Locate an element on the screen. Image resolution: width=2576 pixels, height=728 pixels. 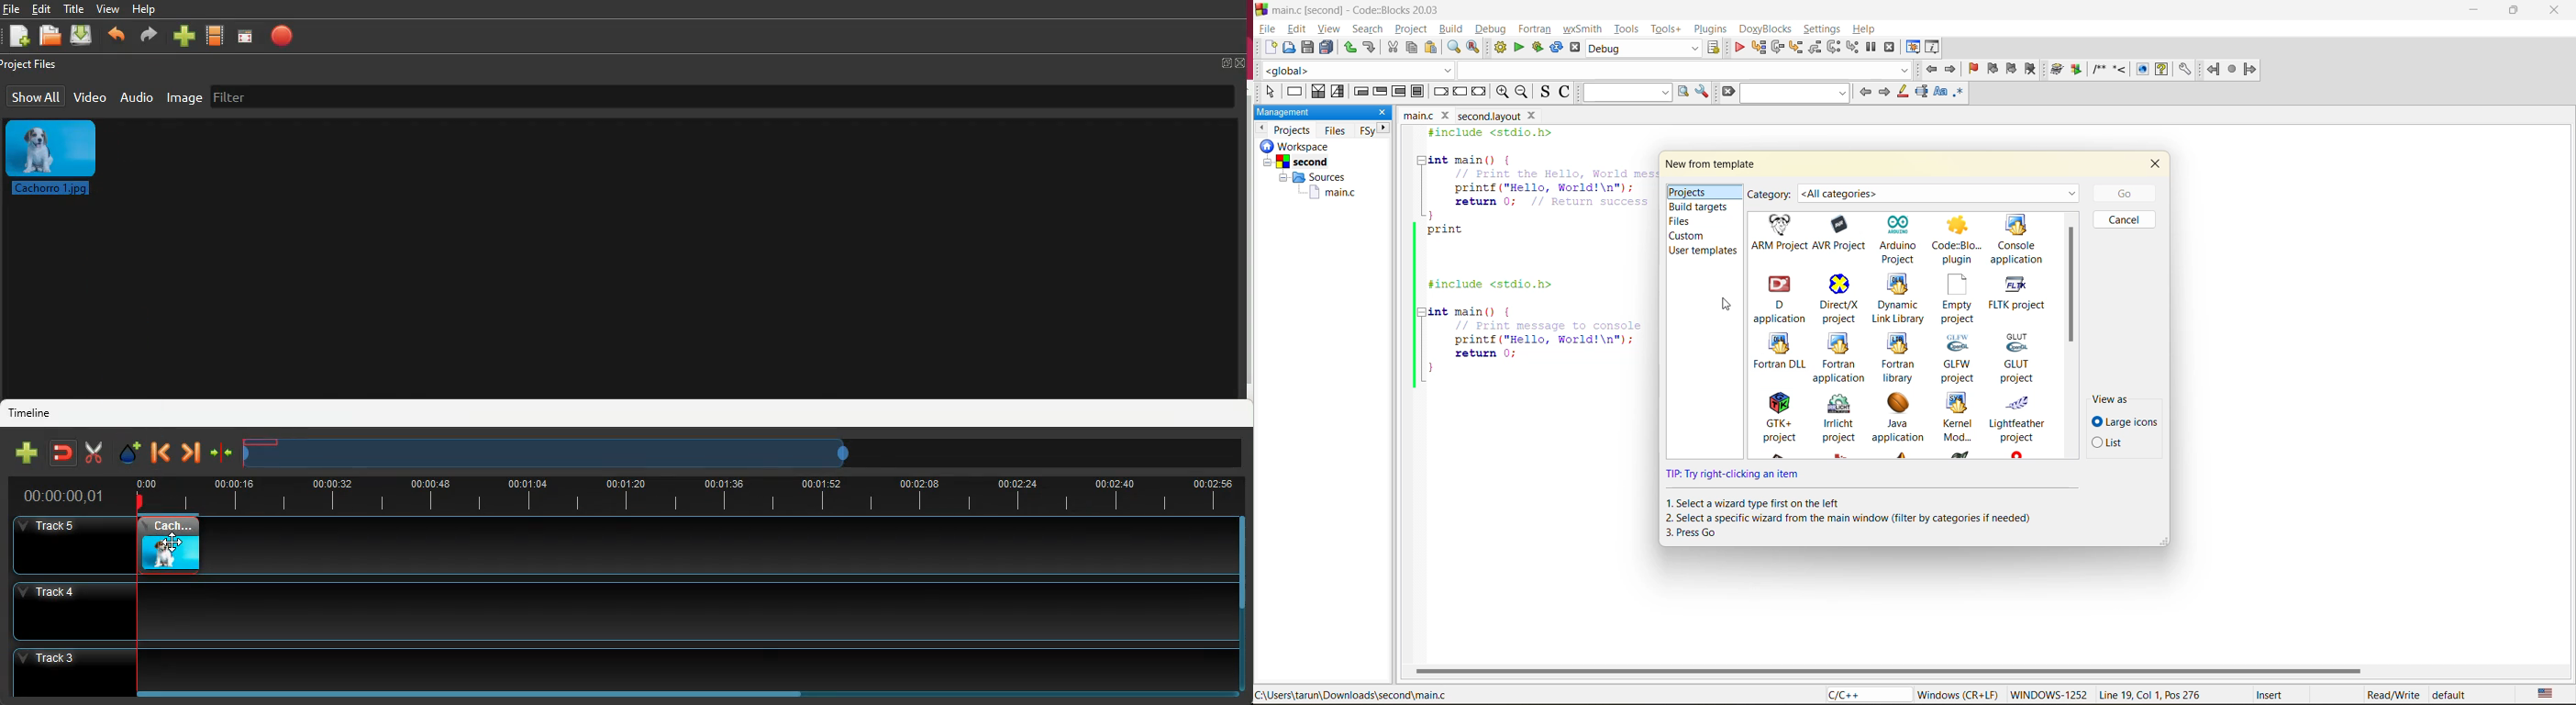
instruction is located at coordinates (1293, 92).